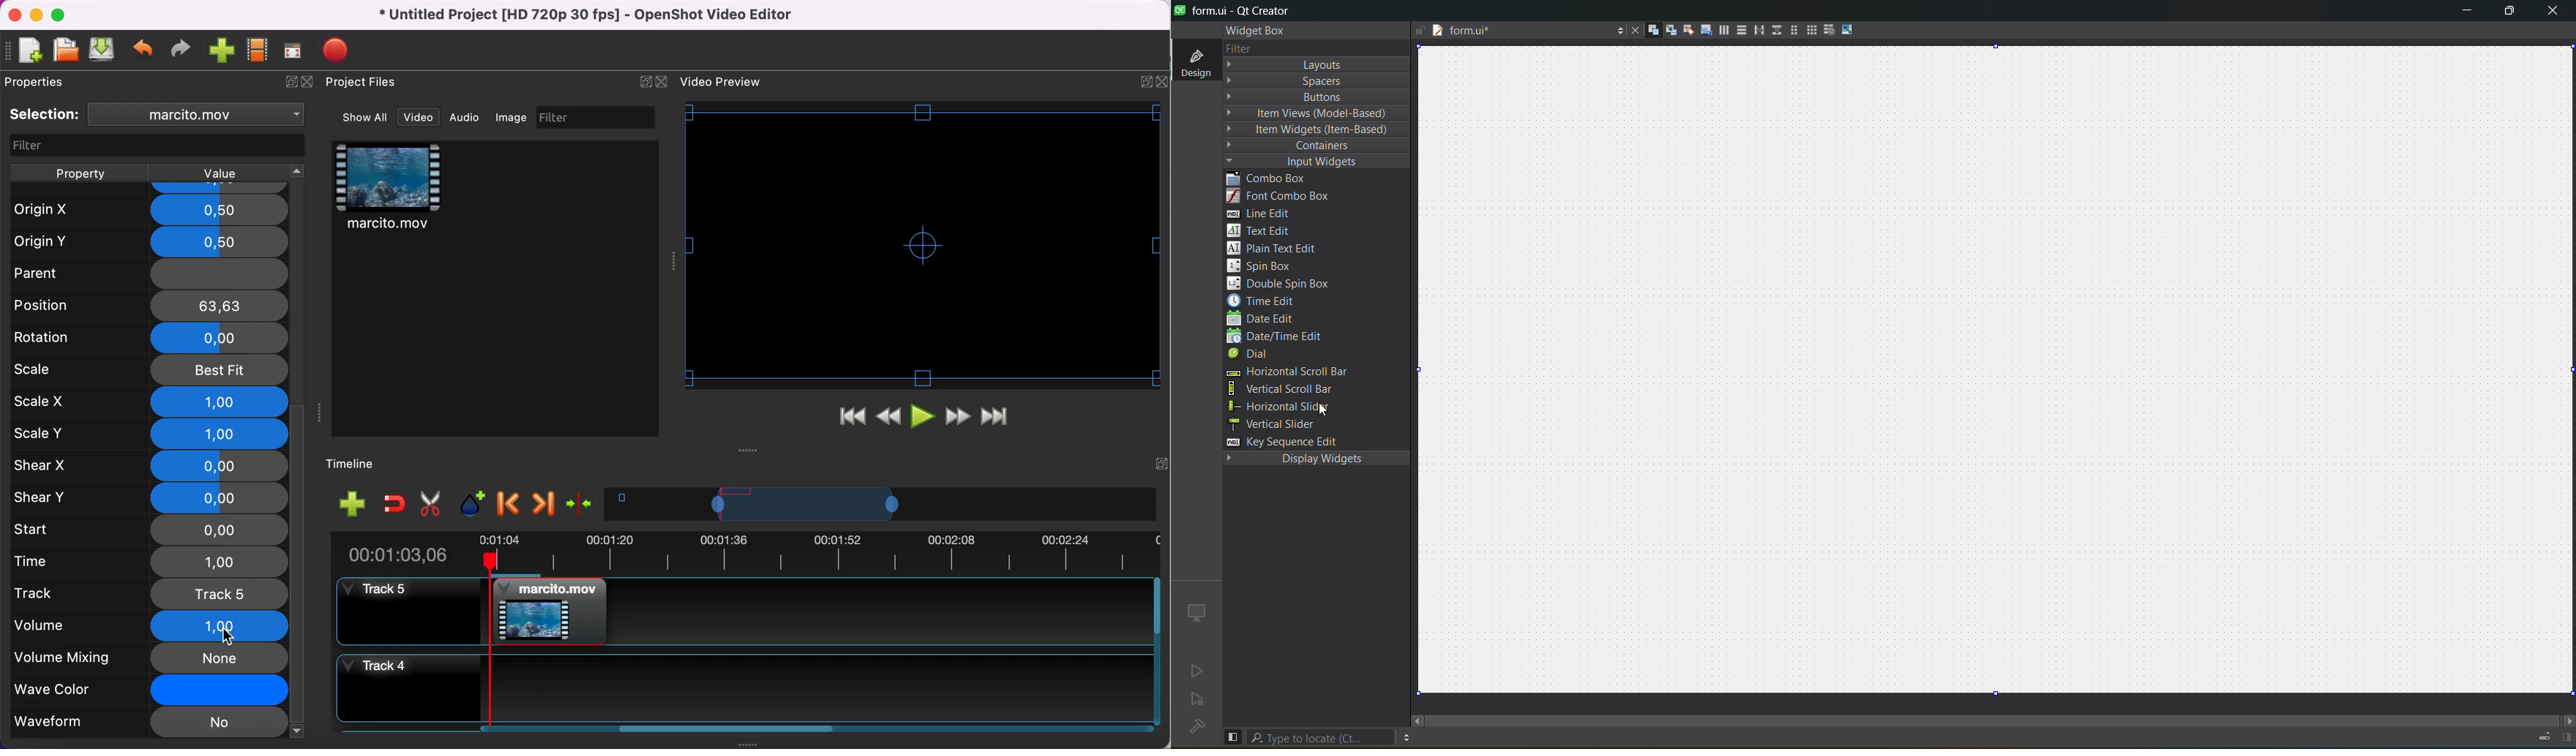 Image resolution: width=2576 pixels, height=756 pixels. I want to click on tab order, so click(1701, 30).